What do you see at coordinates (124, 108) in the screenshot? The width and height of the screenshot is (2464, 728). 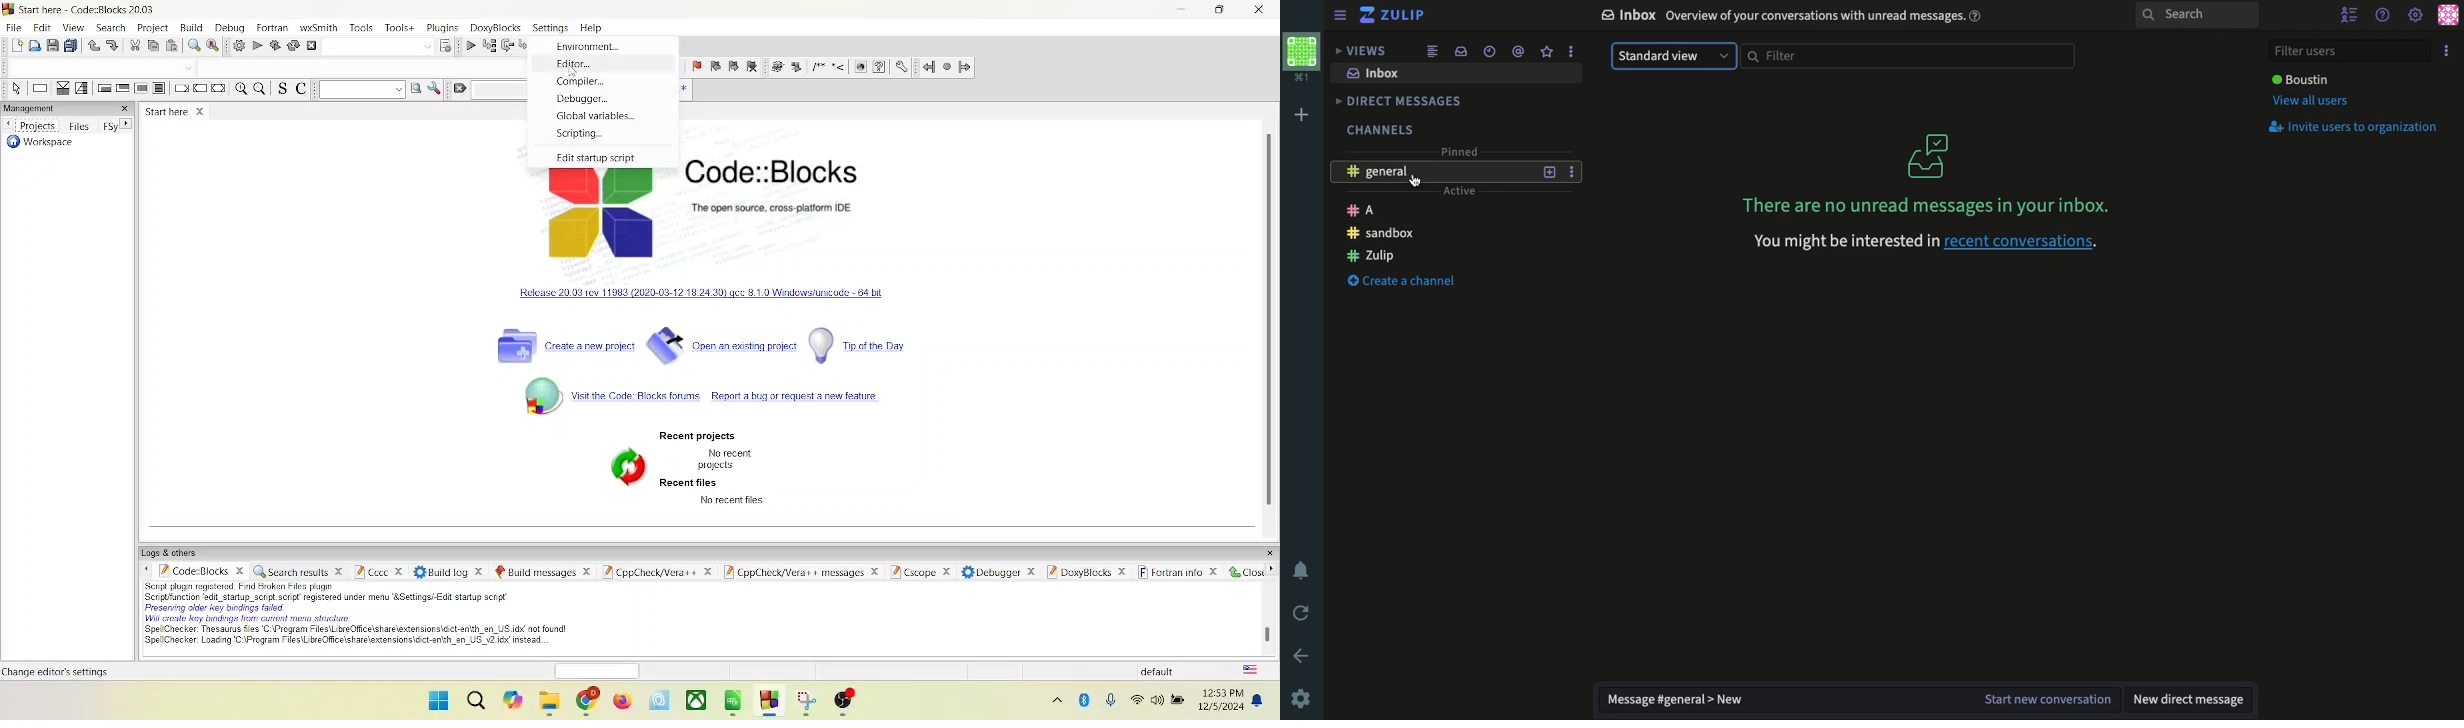 I see `close` at bounding box center [124, 108].